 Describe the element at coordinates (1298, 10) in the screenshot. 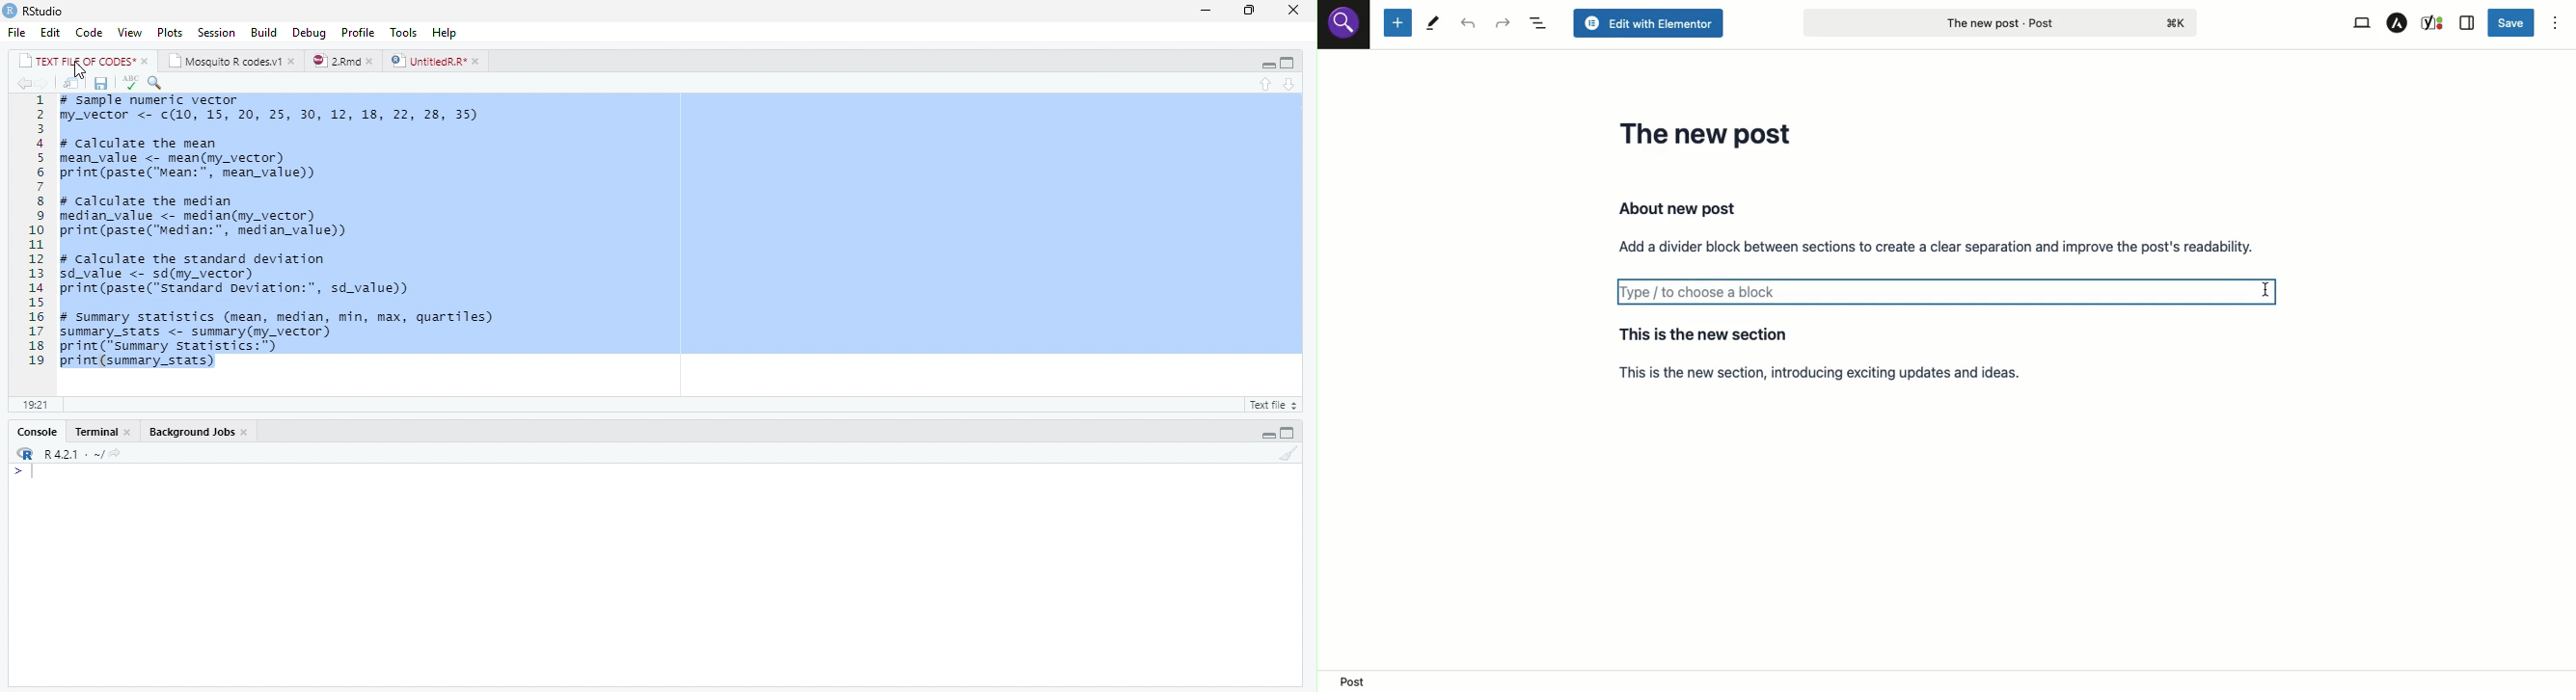

I see `close` at that location.